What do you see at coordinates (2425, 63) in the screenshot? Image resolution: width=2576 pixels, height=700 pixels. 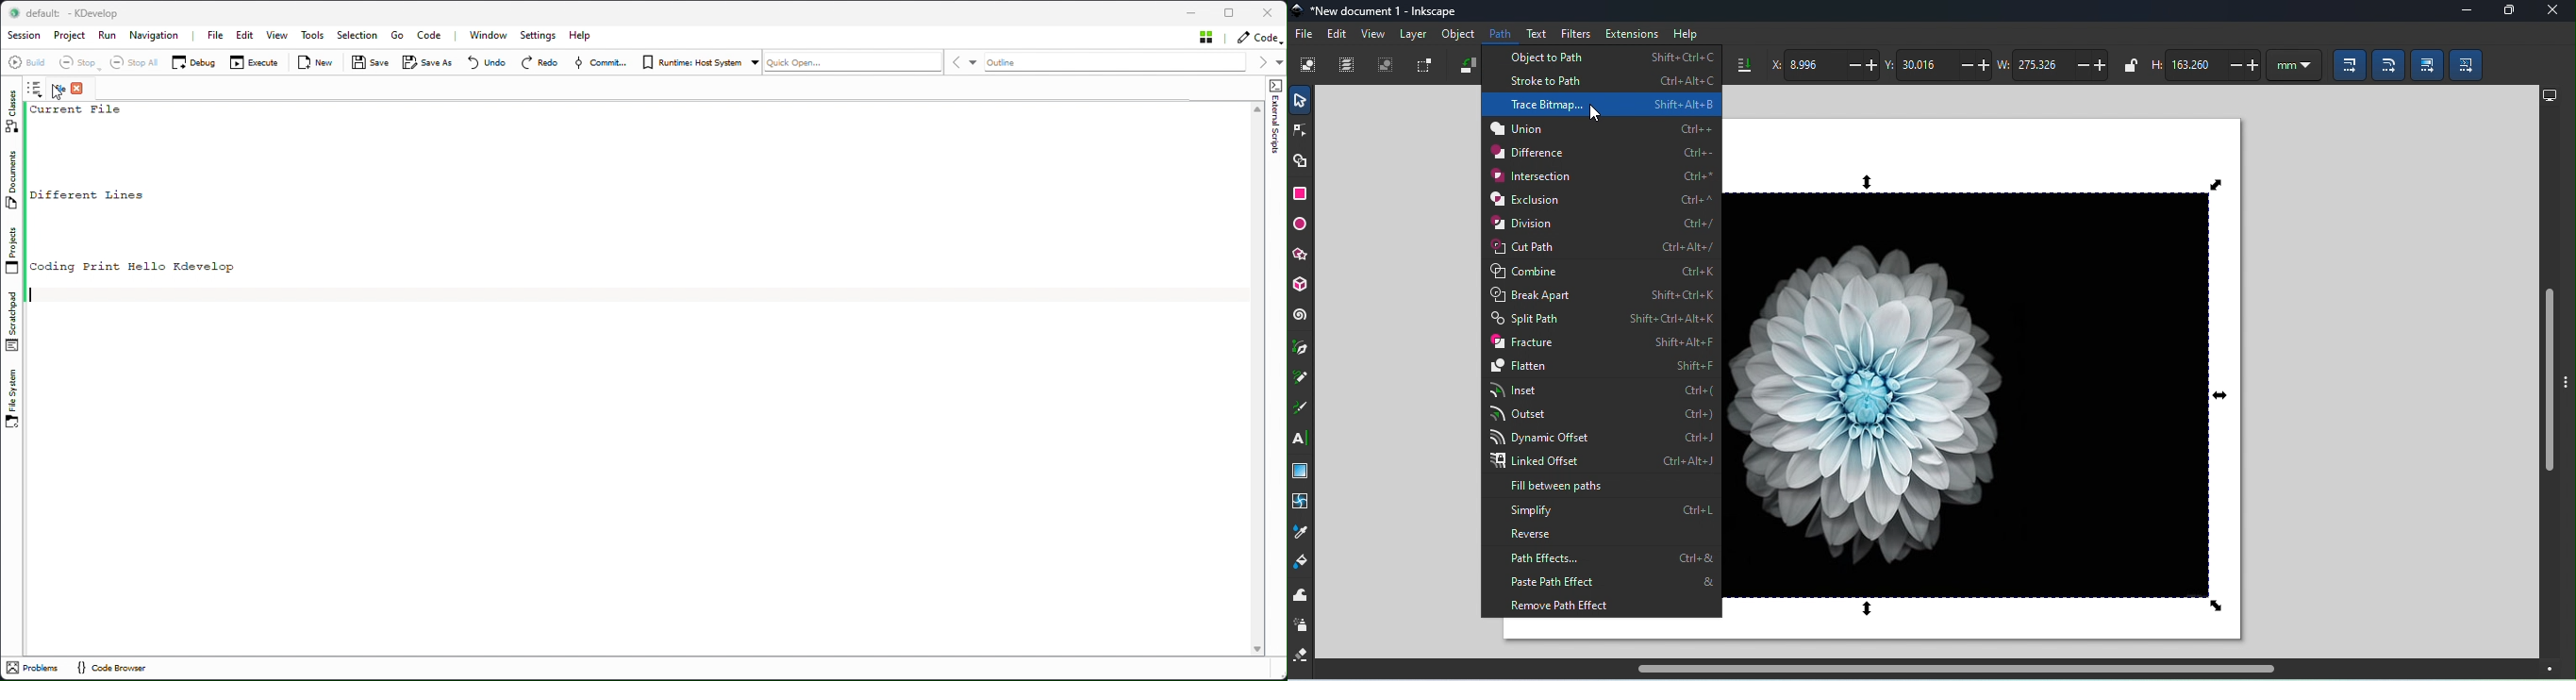 I see `Move gradients (in fill and stroke) along with the objects` at bounding box center [2425, 63].